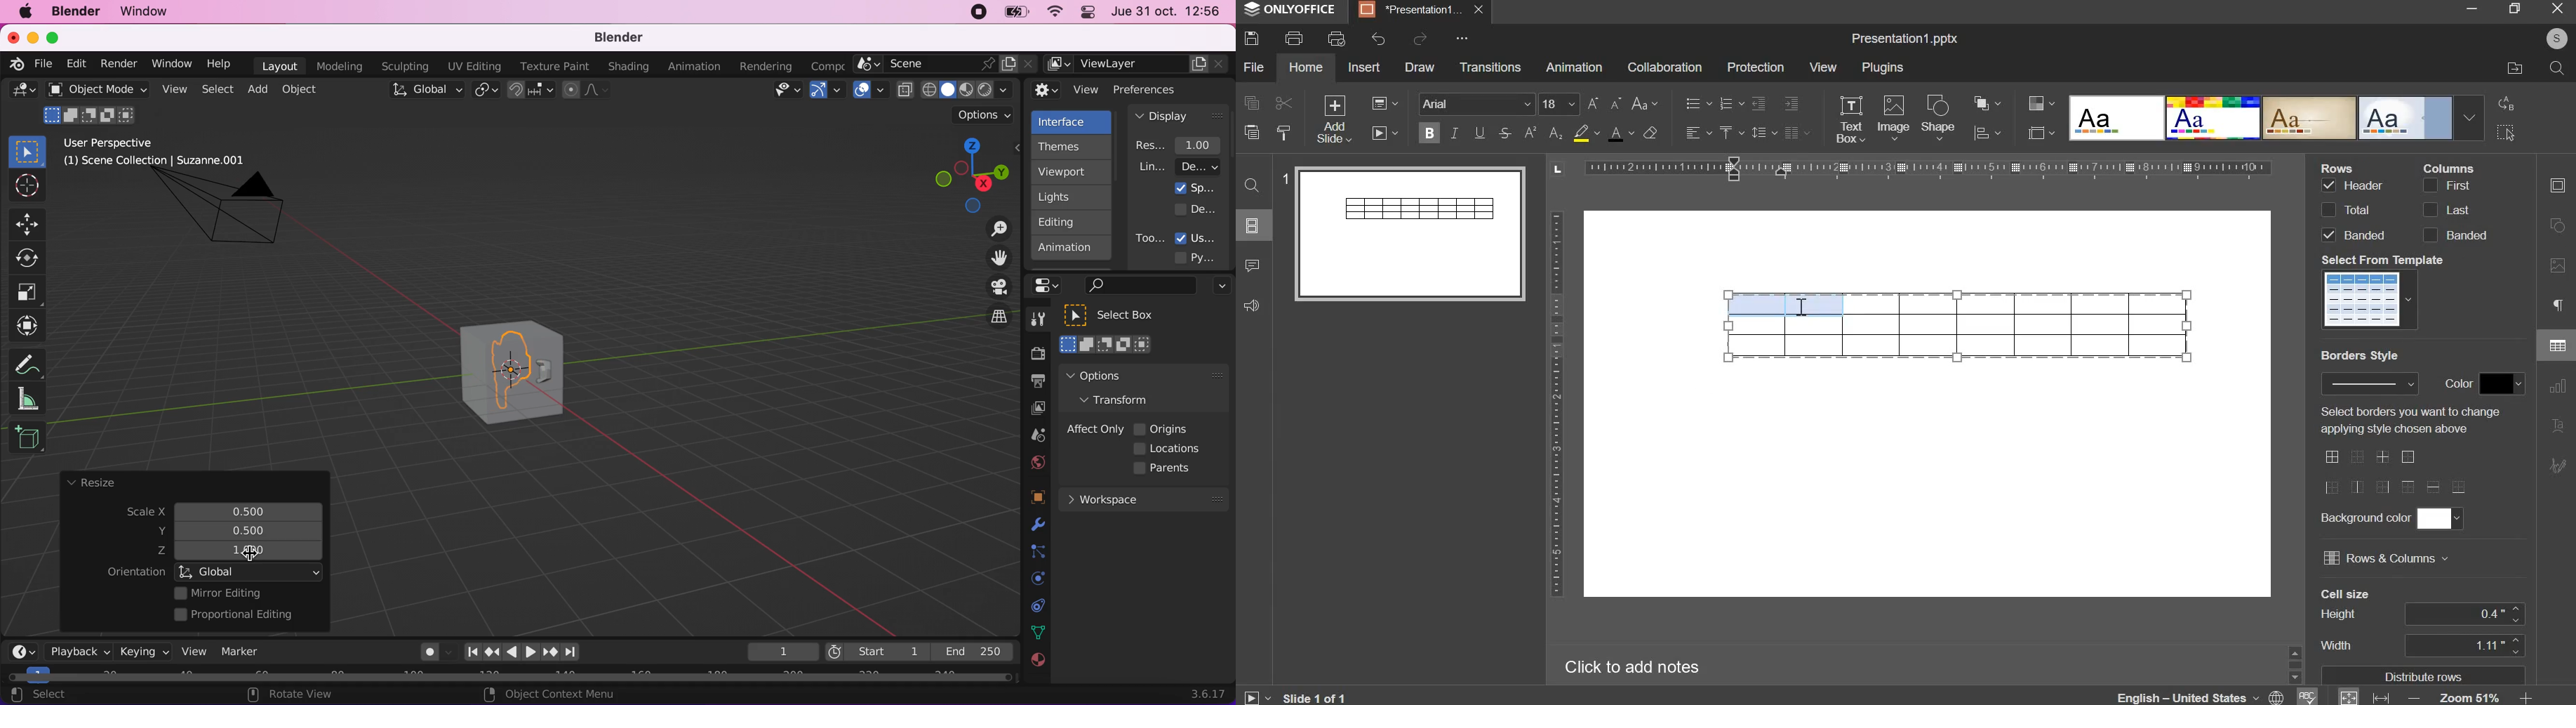 This screenshot has width=2576, height=728. I want to click on Background color, so click(2364, 518).